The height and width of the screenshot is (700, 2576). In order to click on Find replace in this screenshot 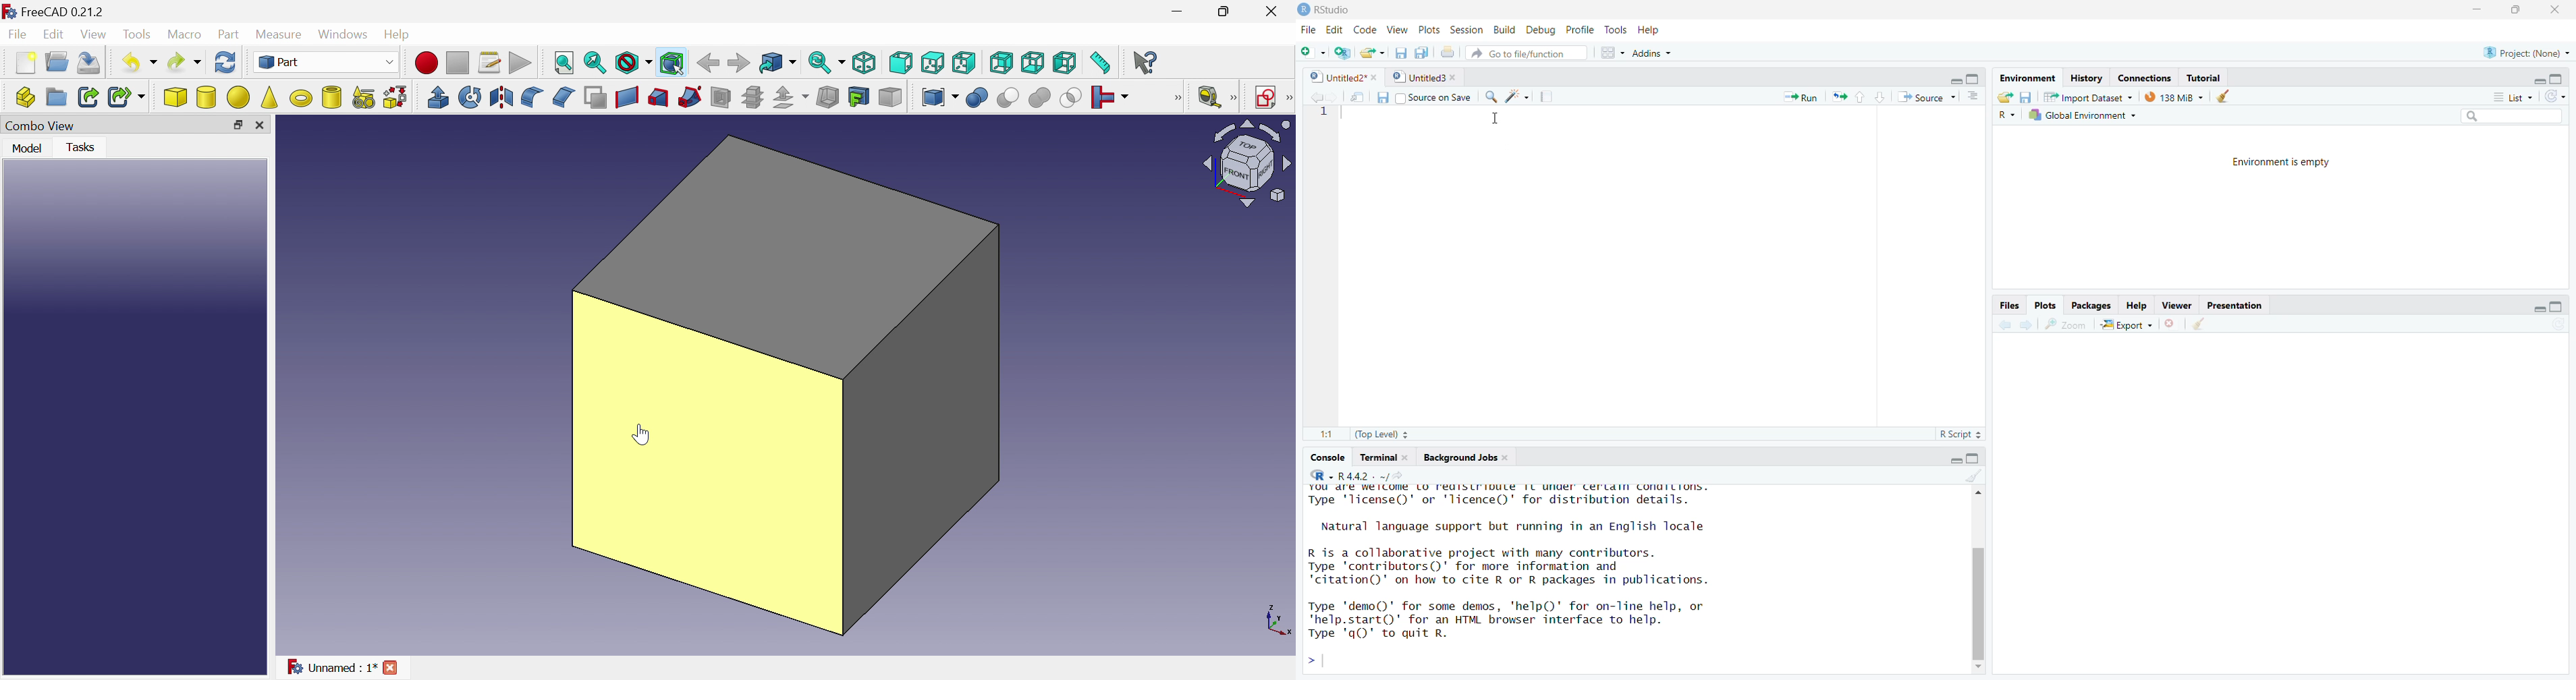, I will do `click(1489, 96)`.